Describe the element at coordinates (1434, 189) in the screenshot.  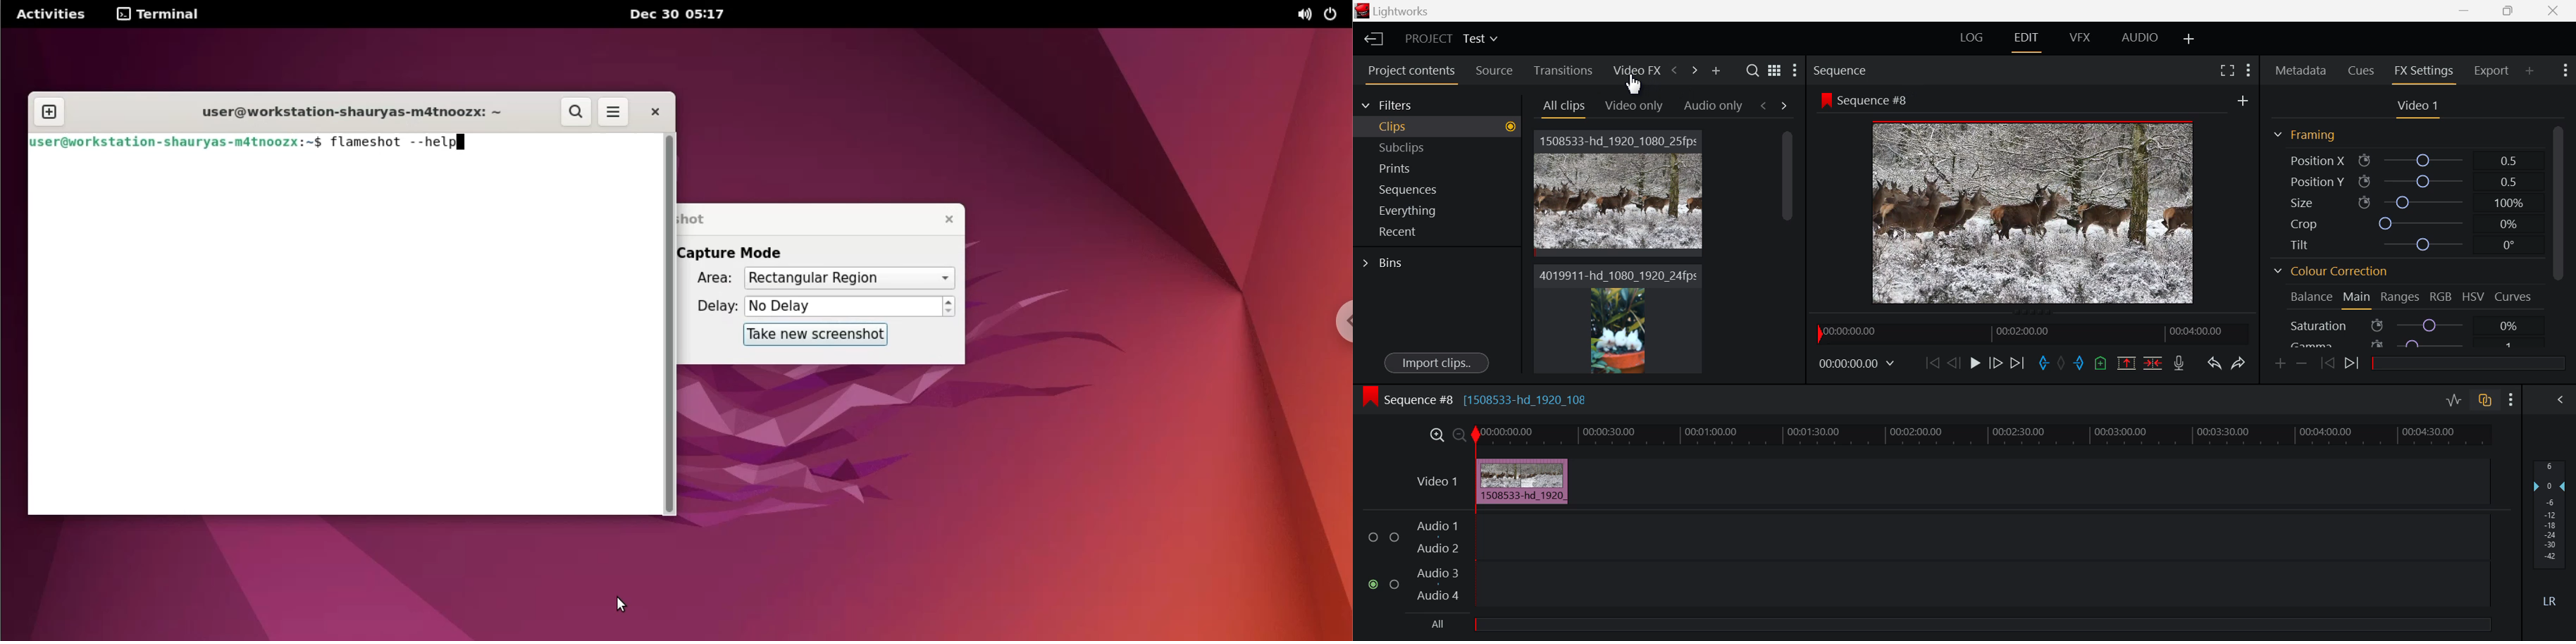
I see `Sequences` at that location.